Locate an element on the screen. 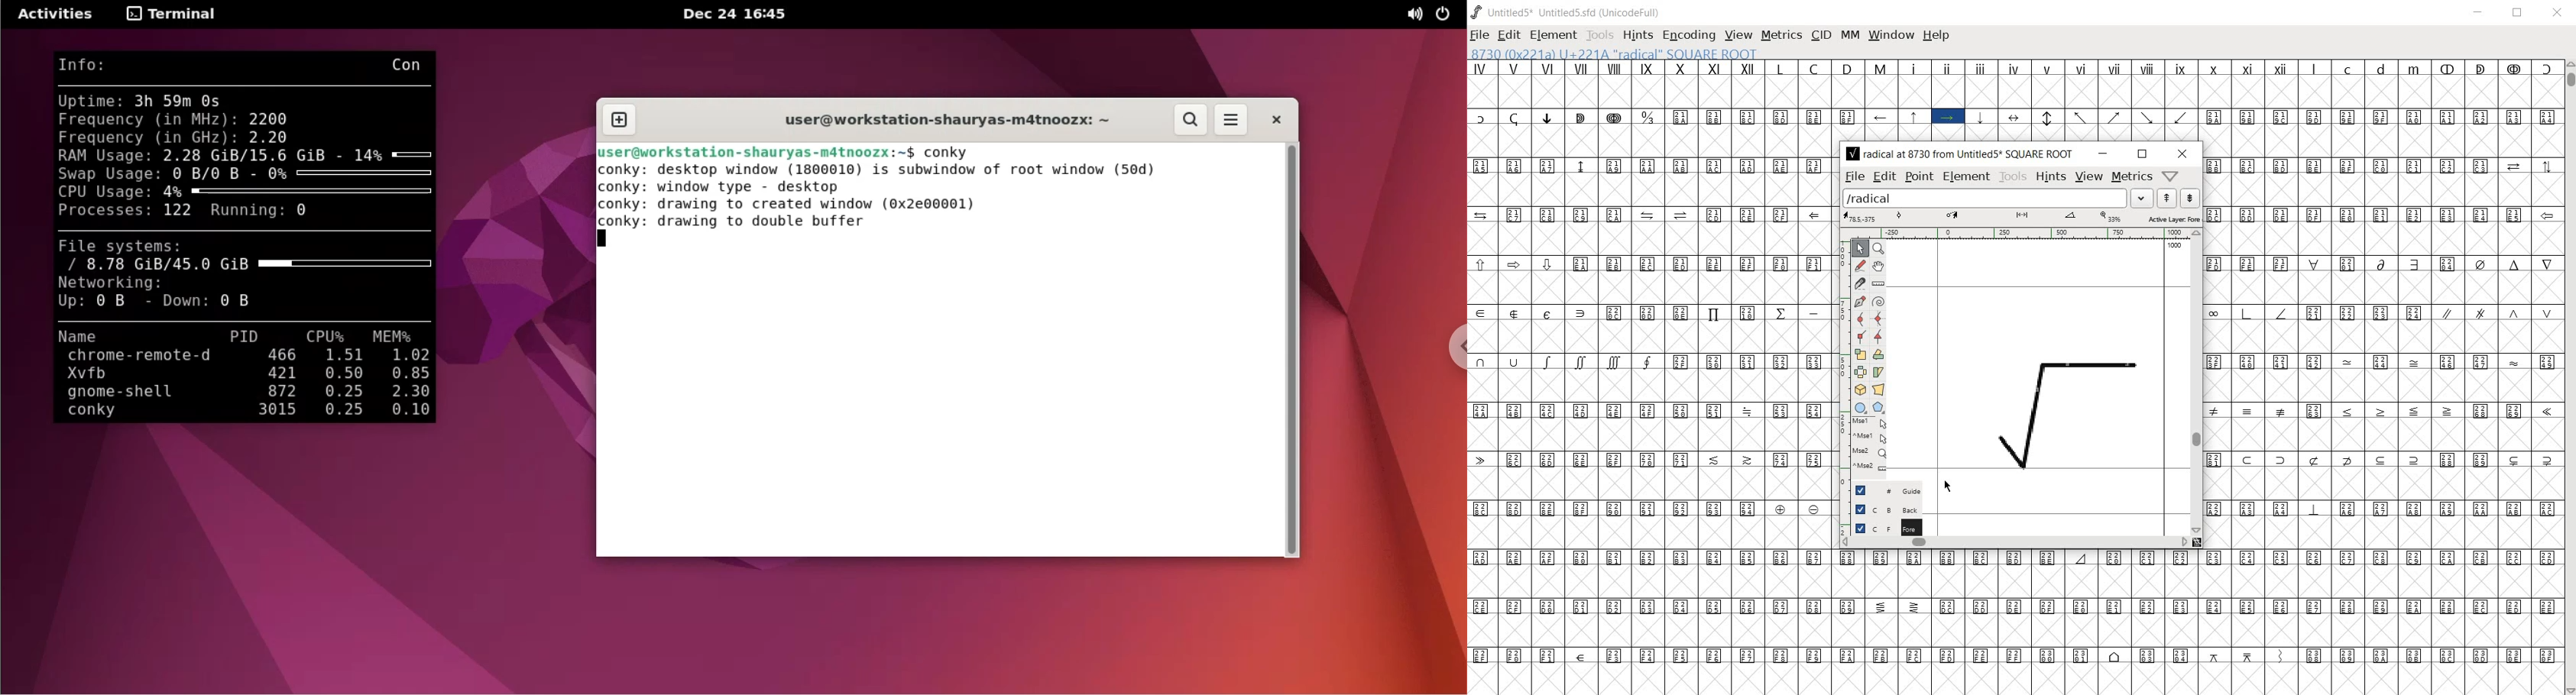 Image resolution: width=2576 pixels, height=700 pixels. Element is located at coordinates (1967, 177).